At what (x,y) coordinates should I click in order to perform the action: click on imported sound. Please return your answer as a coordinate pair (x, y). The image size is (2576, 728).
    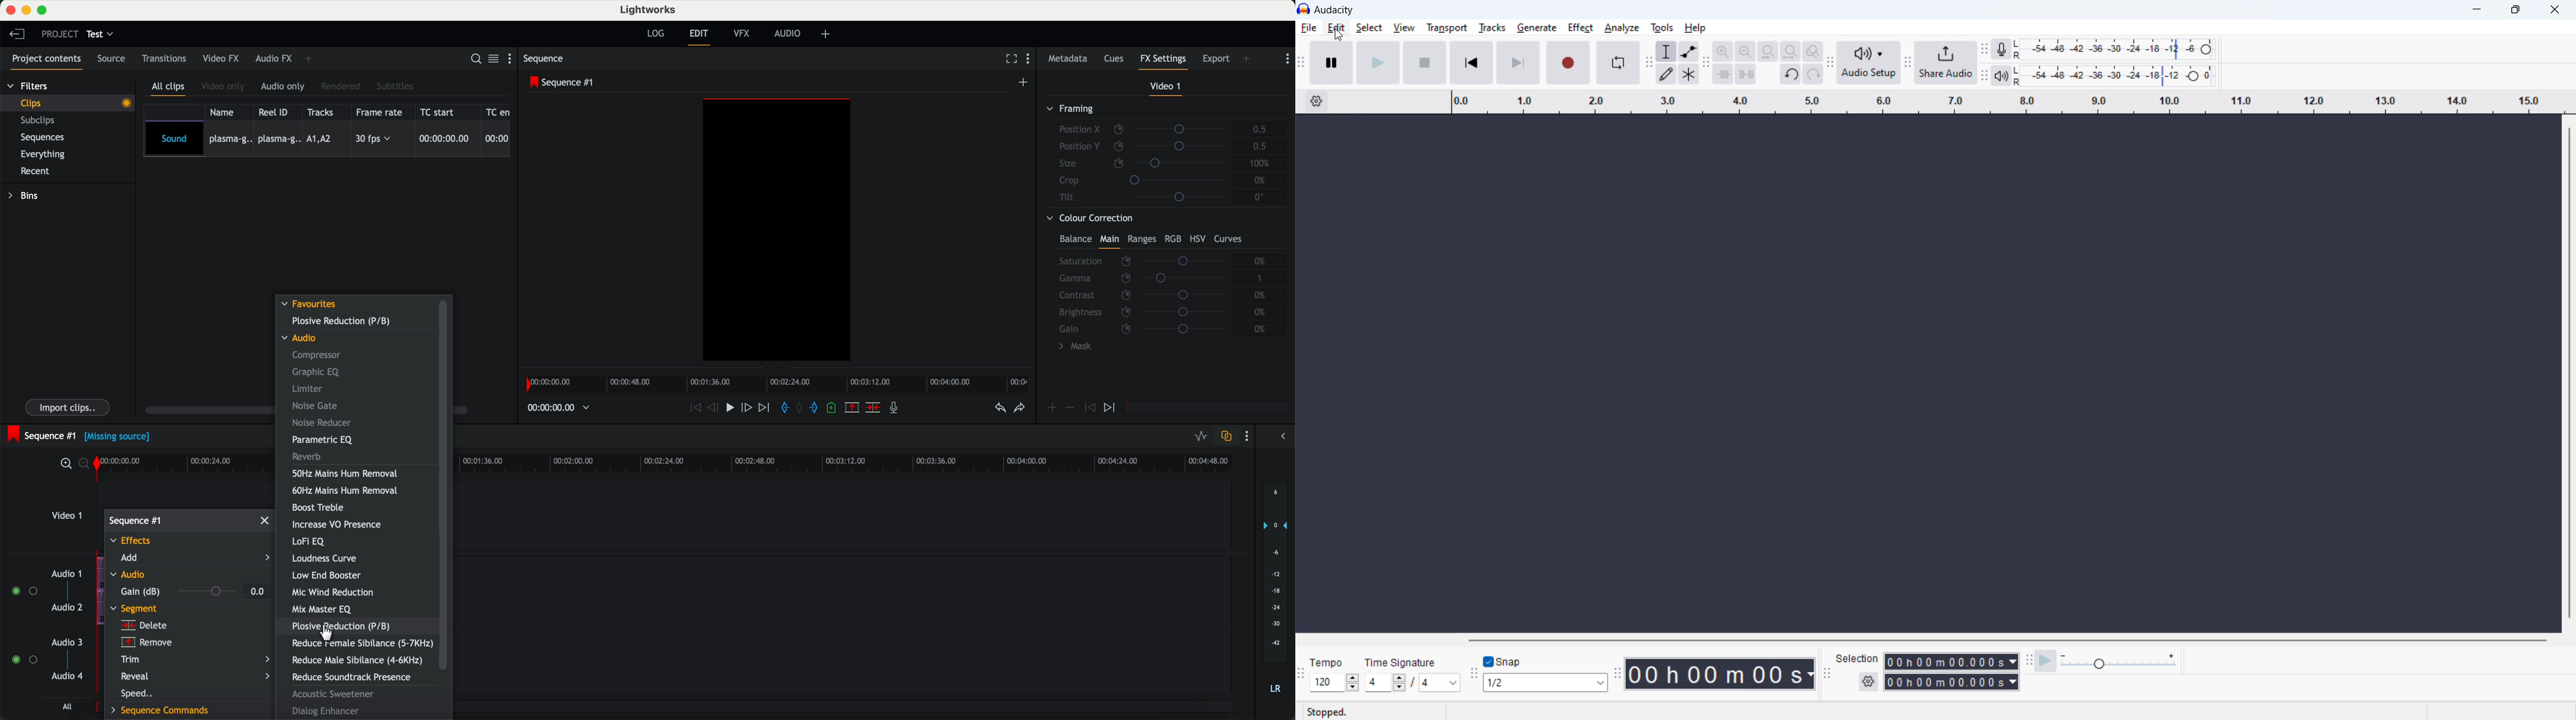
    Looking at the image, I should click on (327, 139).